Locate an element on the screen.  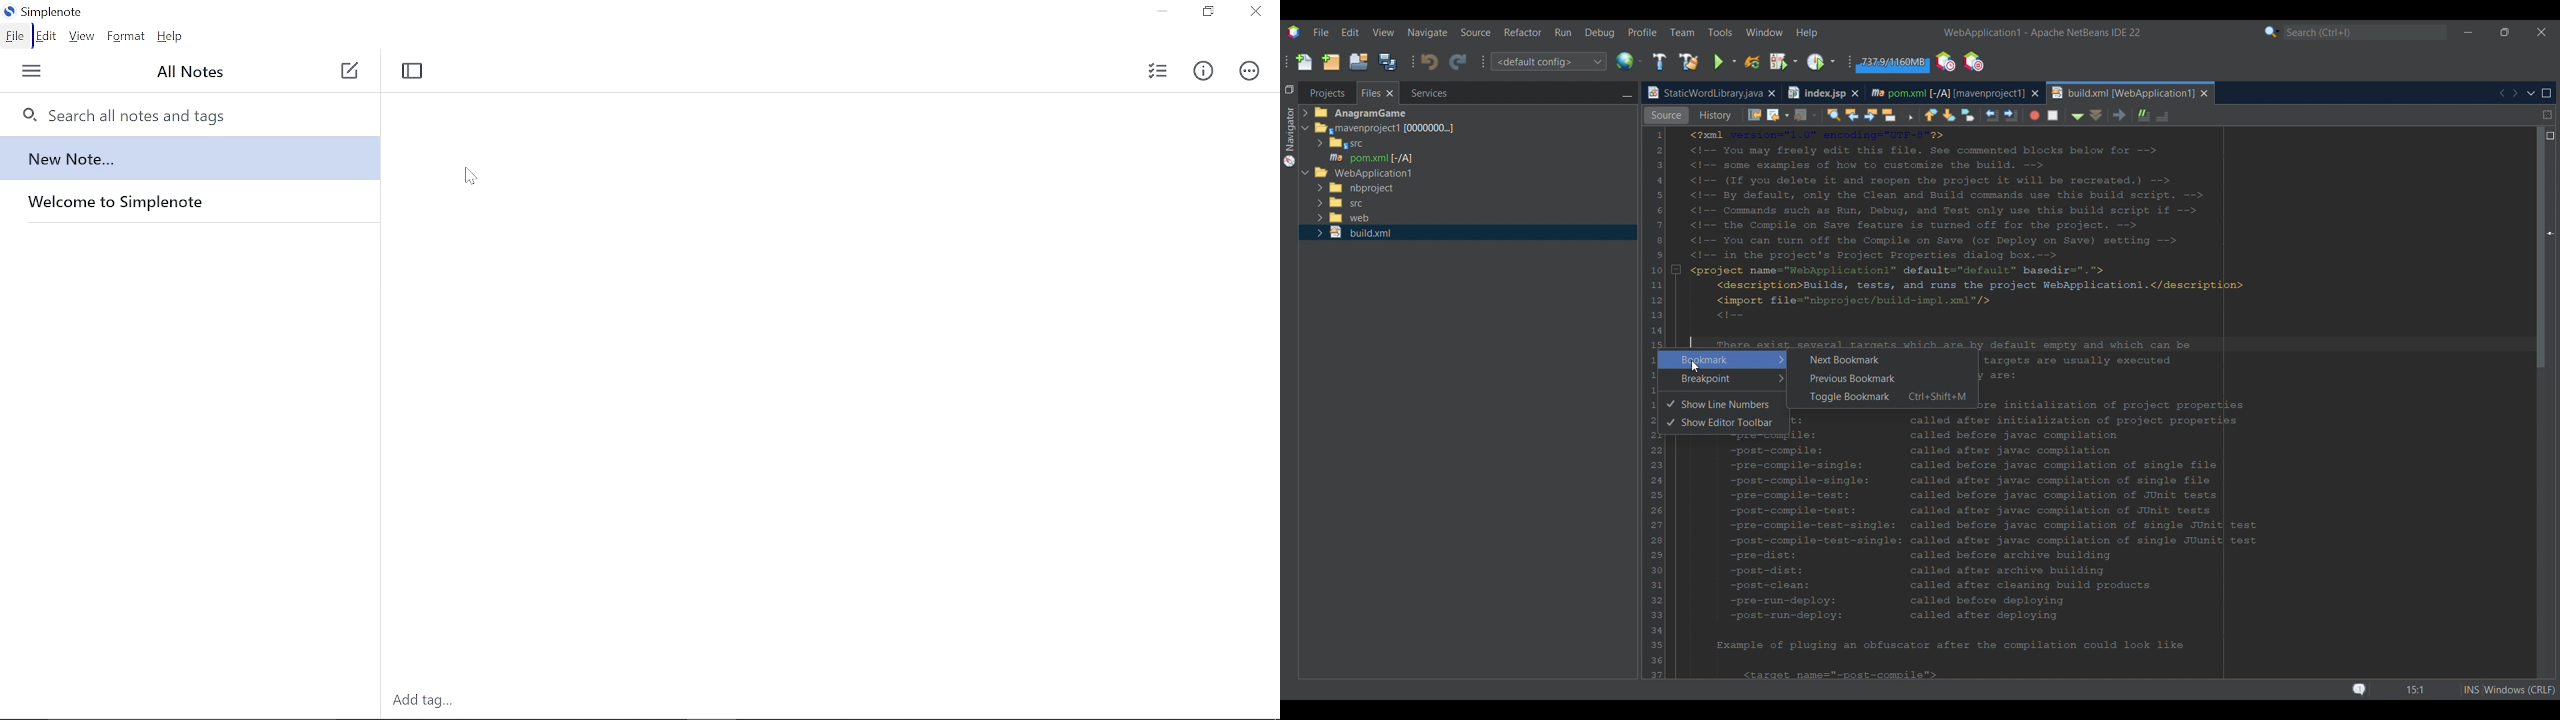
All Notes is located at coordinates (191, 72).